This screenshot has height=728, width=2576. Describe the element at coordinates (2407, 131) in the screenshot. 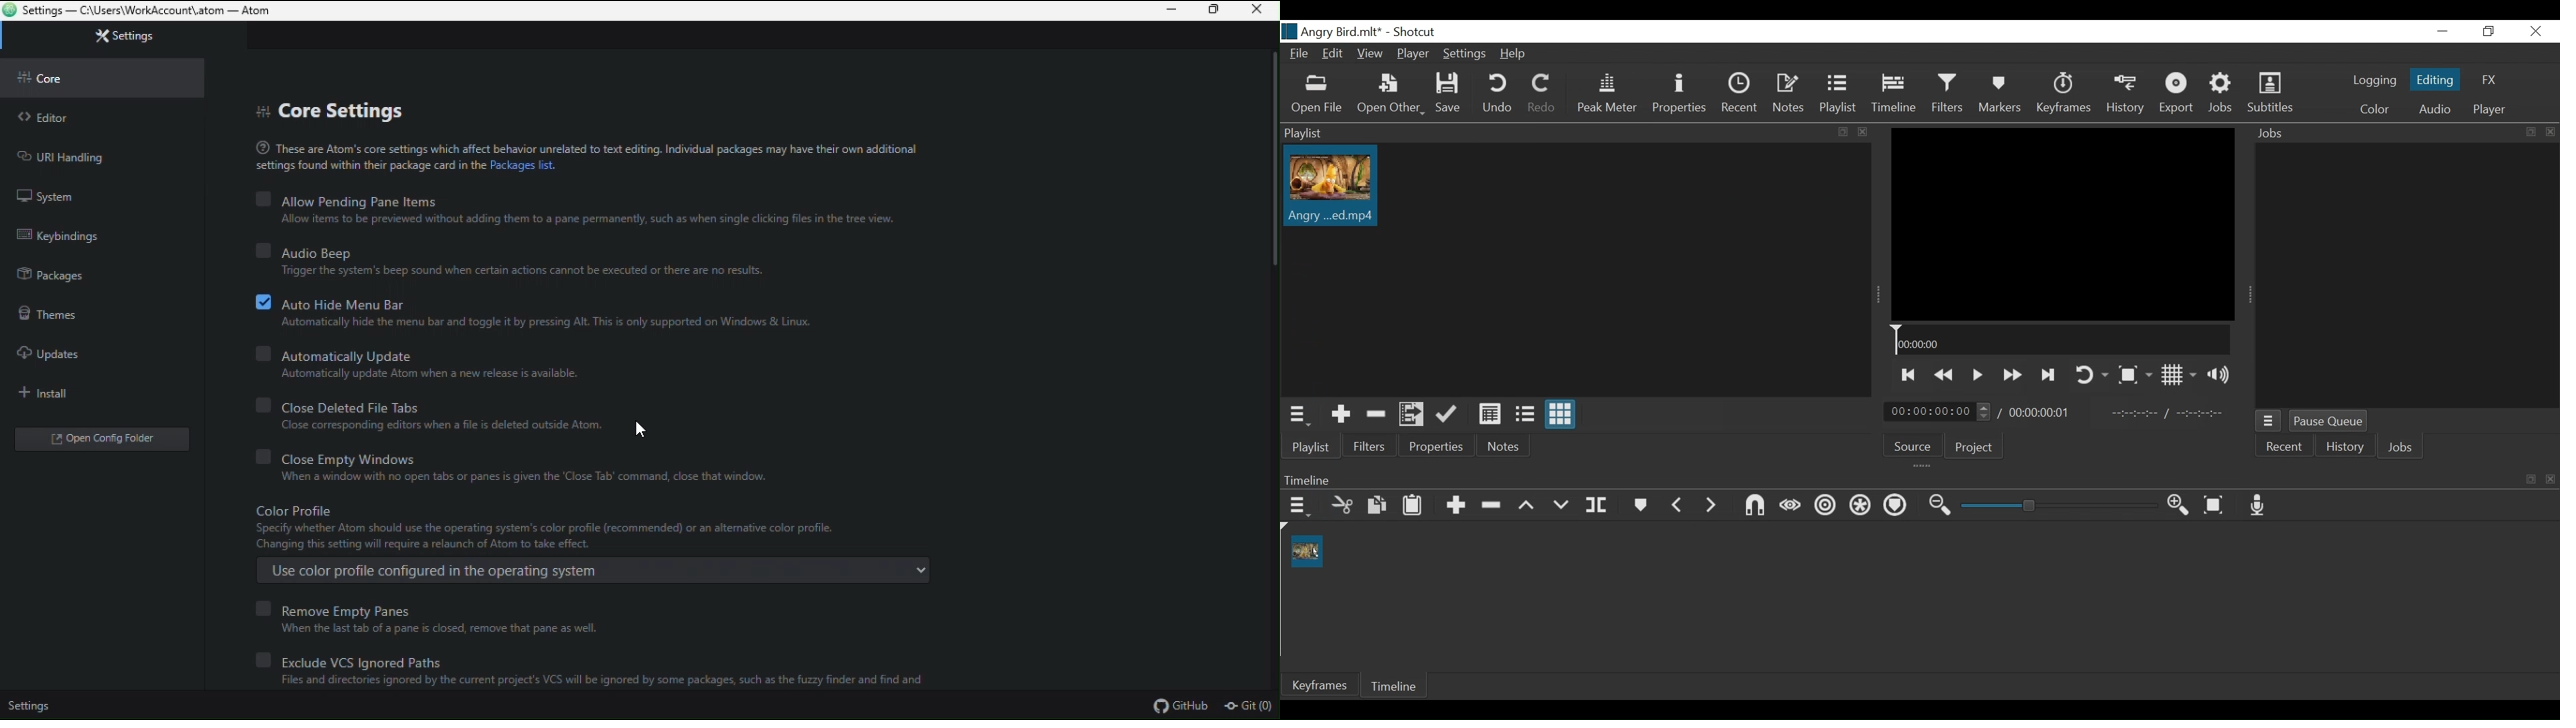

I see `Jobs Panel` at that location.